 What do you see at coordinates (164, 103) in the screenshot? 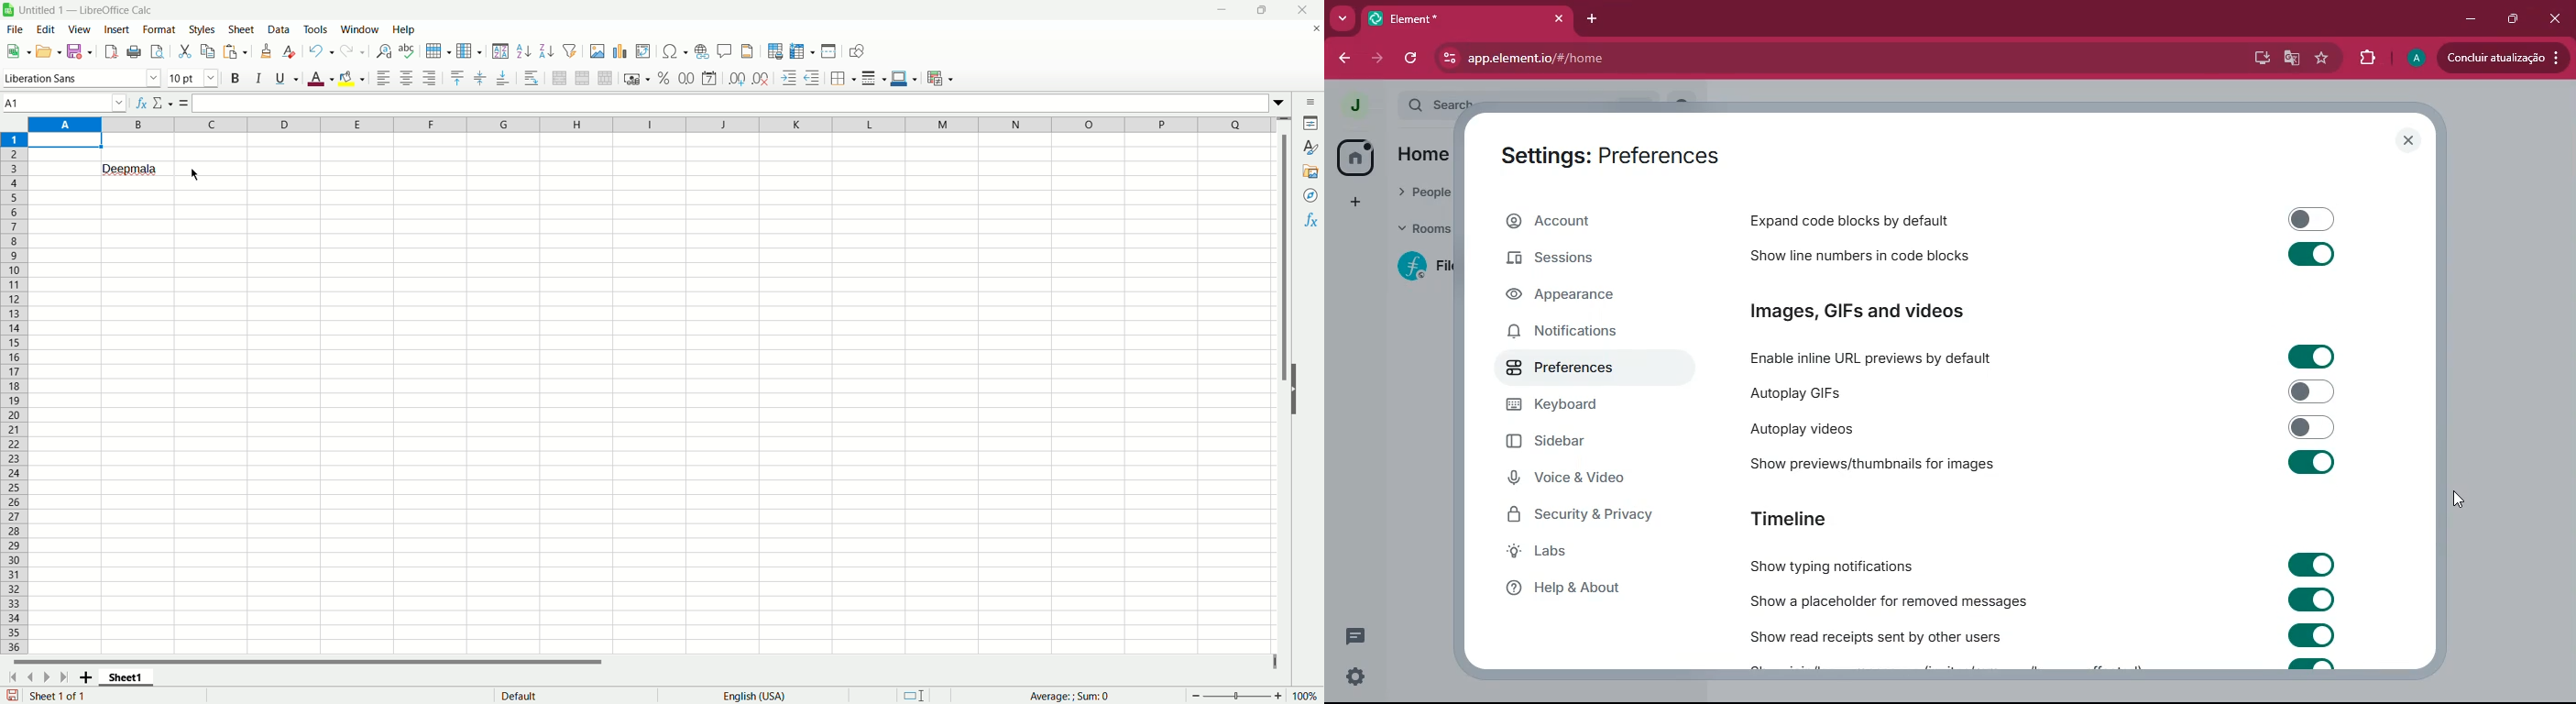
I see `select function` at bounding box center [164, 103].